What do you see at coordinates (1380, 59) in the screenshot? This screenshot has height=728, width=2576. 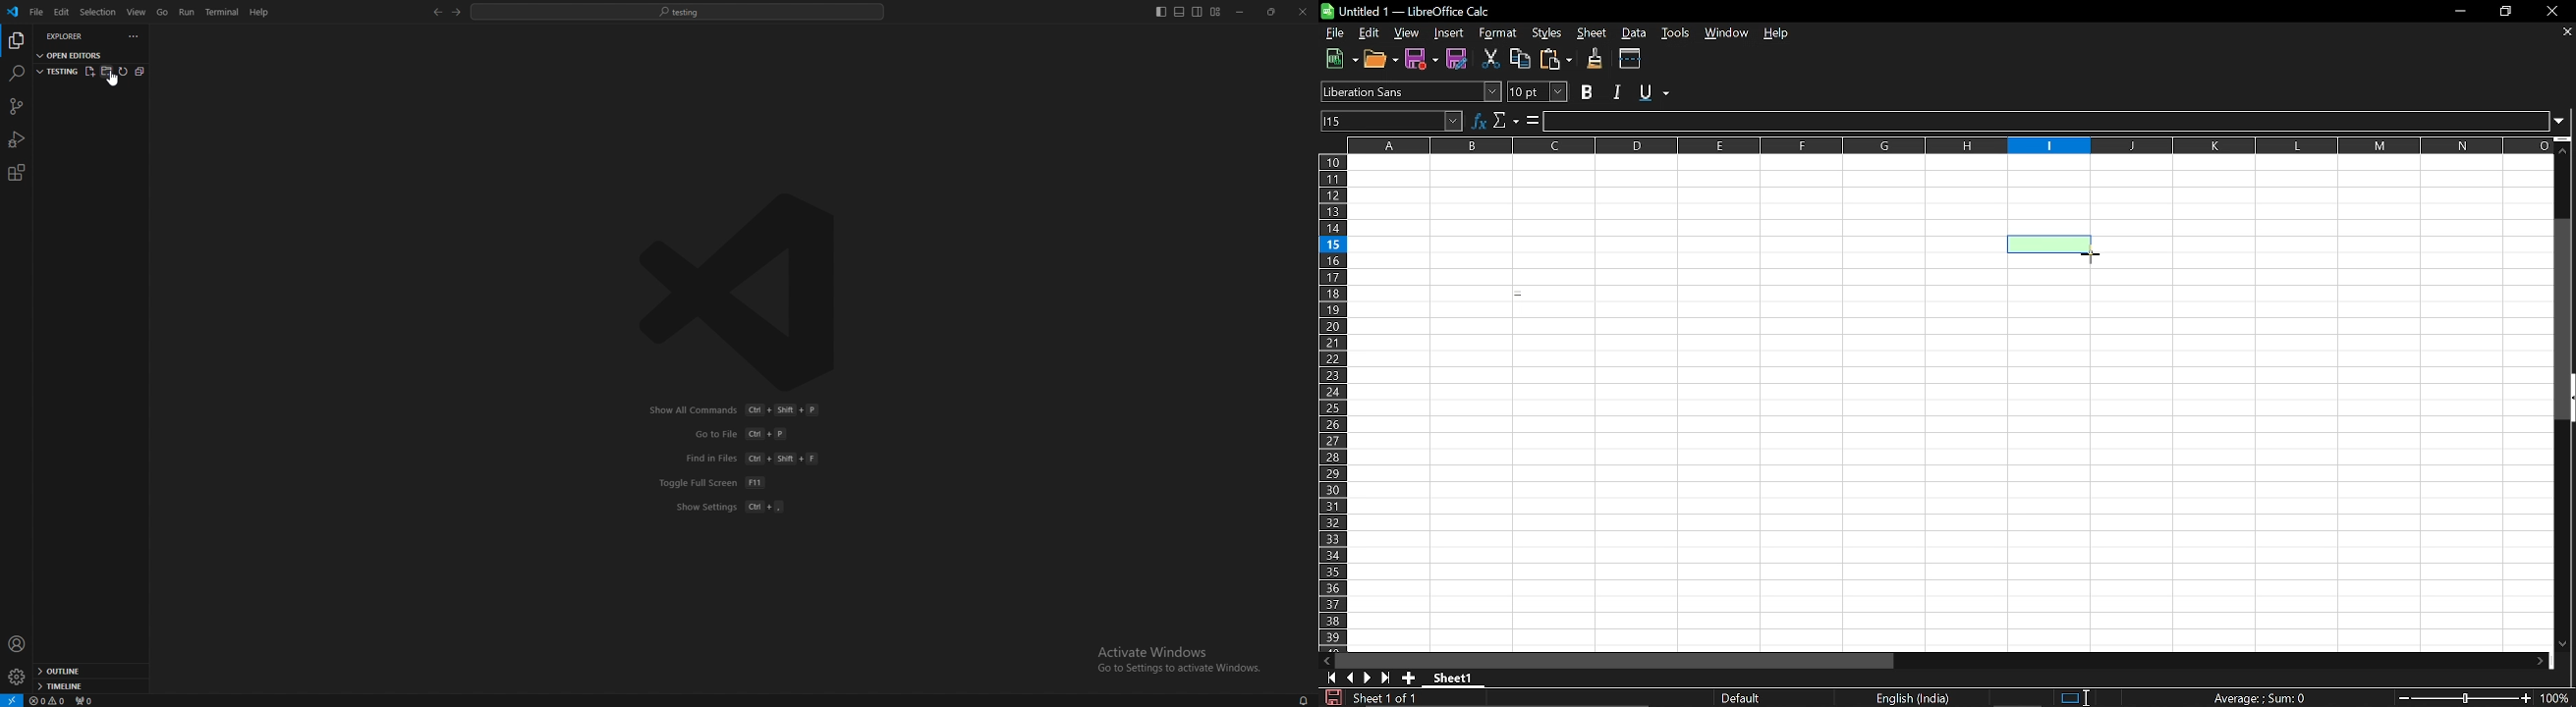 I see `Open` at bounding box center [1380, 59].